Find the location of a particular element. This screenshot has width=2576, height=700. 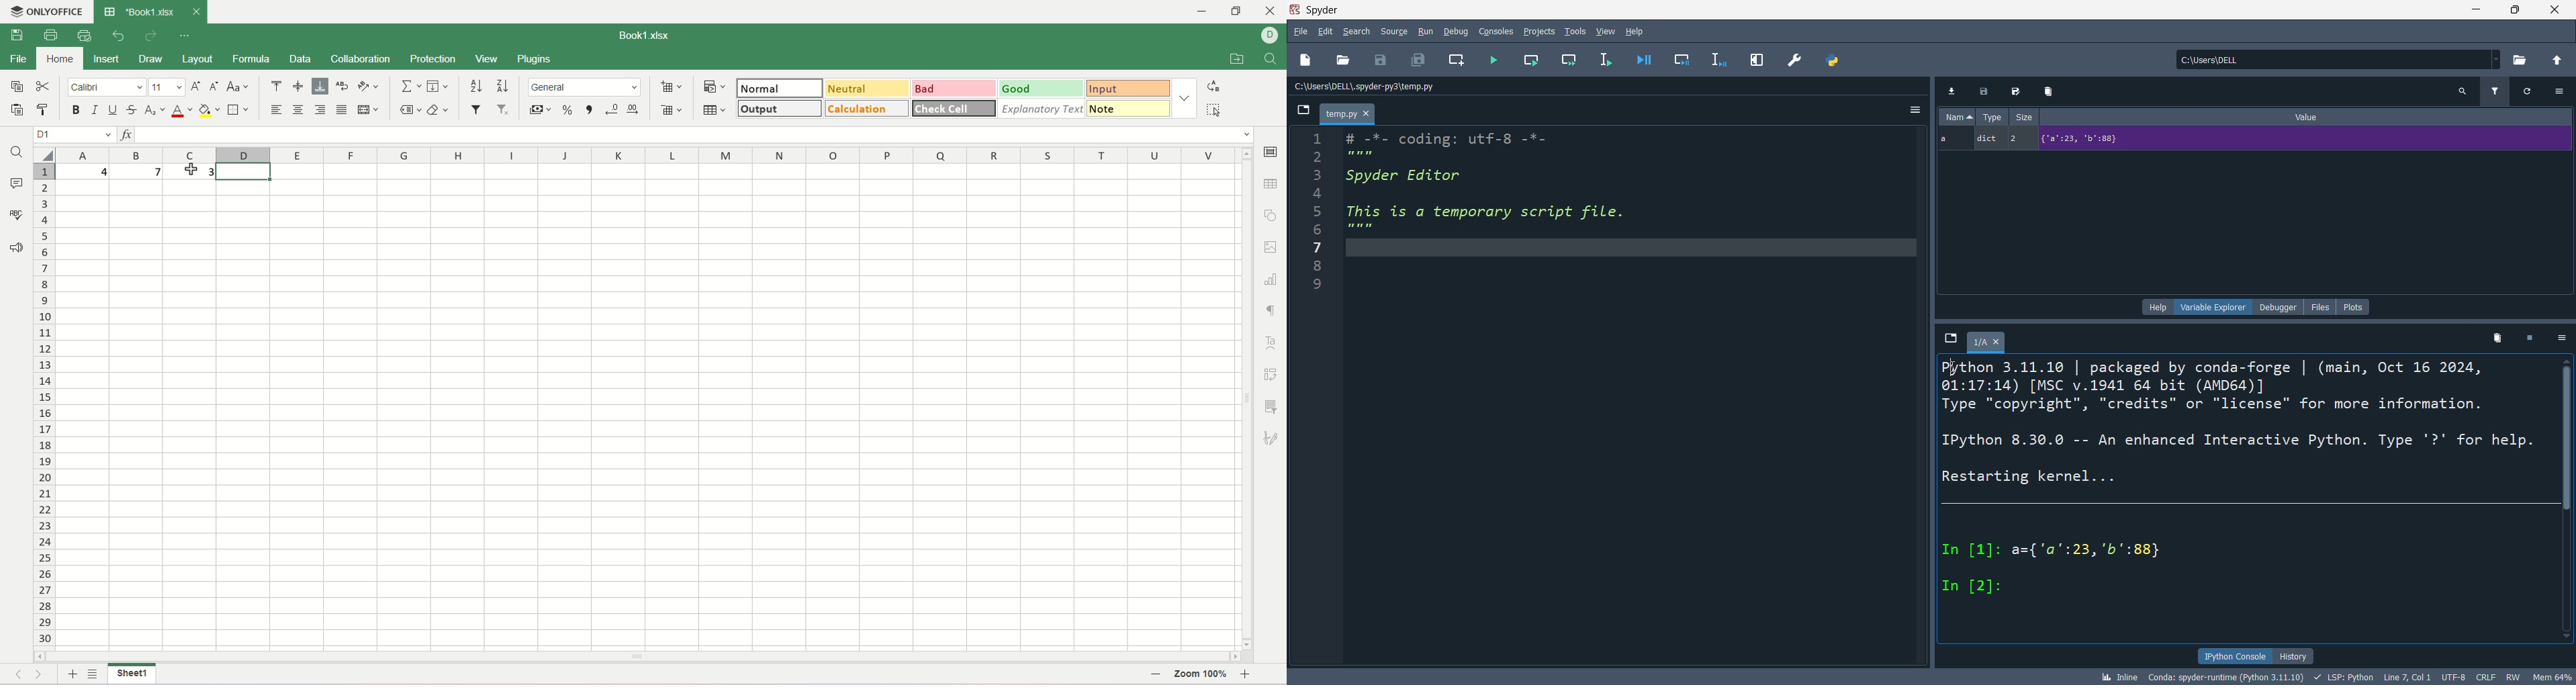

tools is located at coordinates (1575, 30).